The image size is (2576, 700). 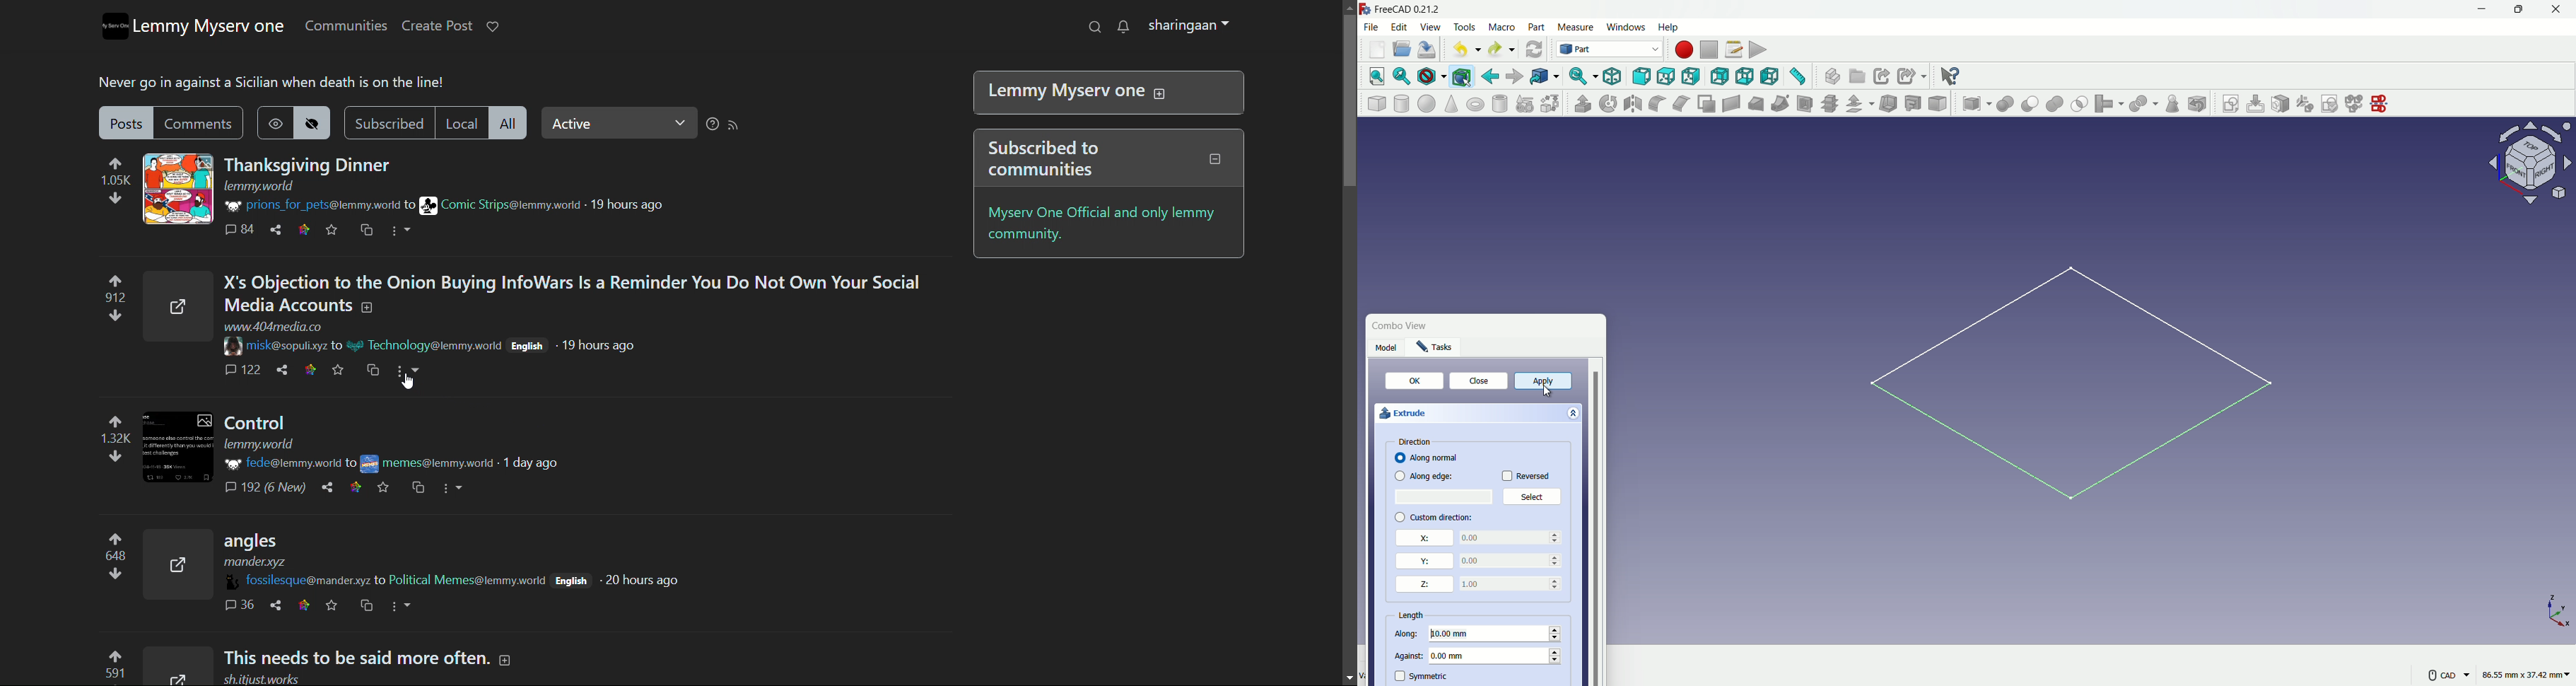 What do you see at coordinates (1526, 104) in the screenshot?
I see `create primitive` at bounding box center [1526, 104].